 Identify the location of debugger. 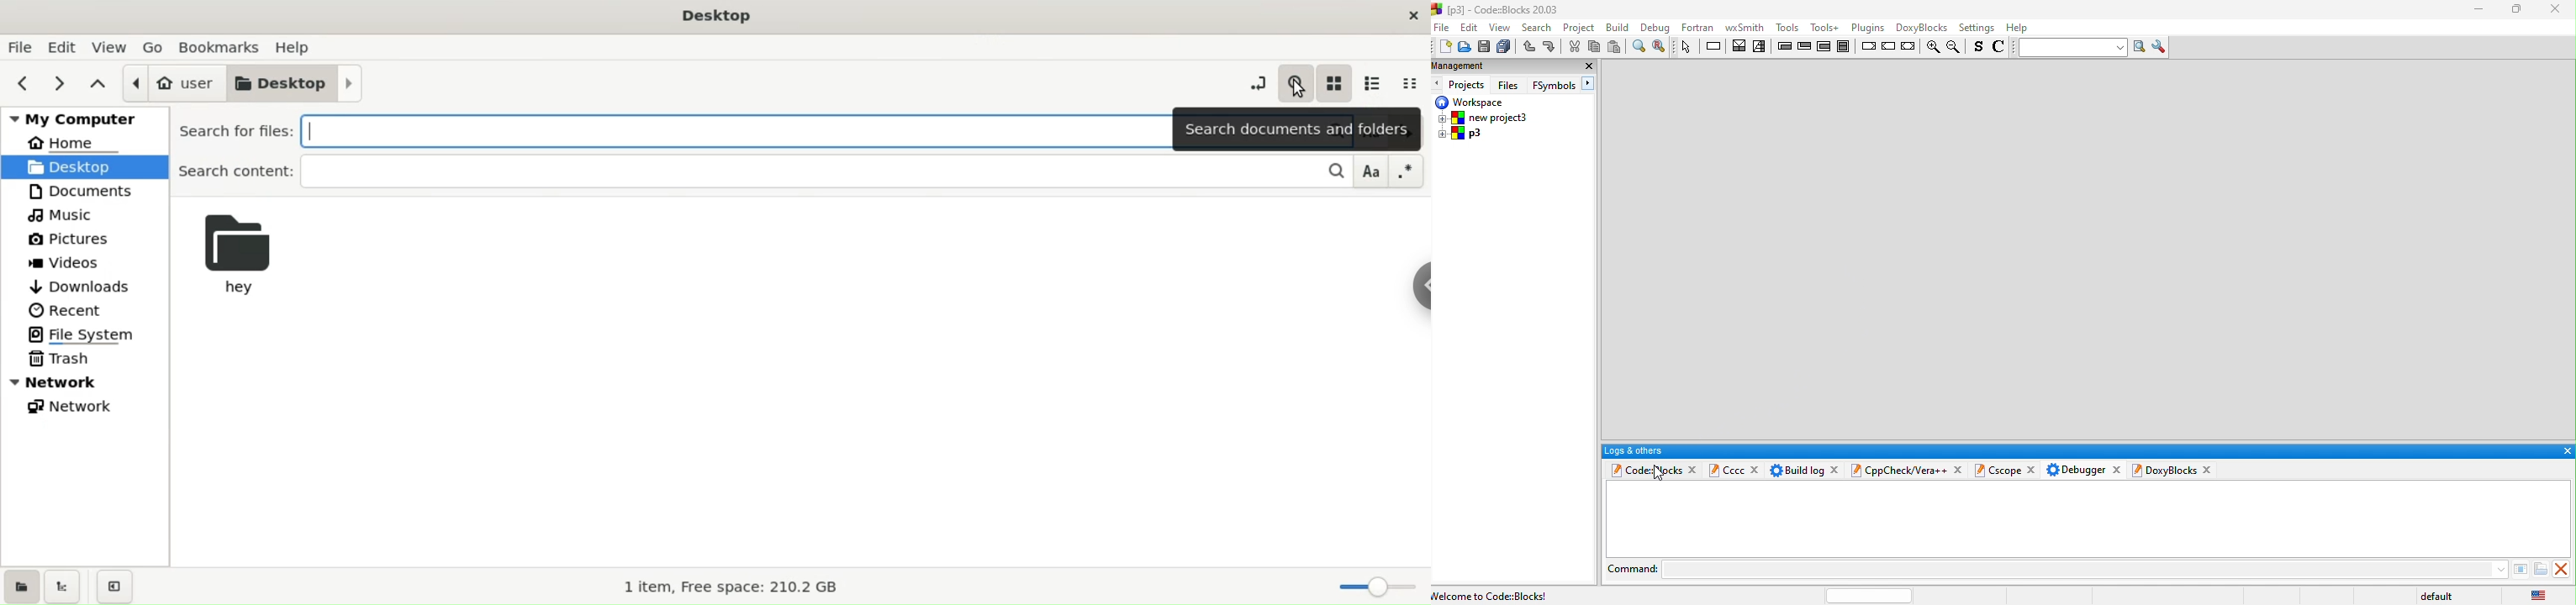
(2076, 469).